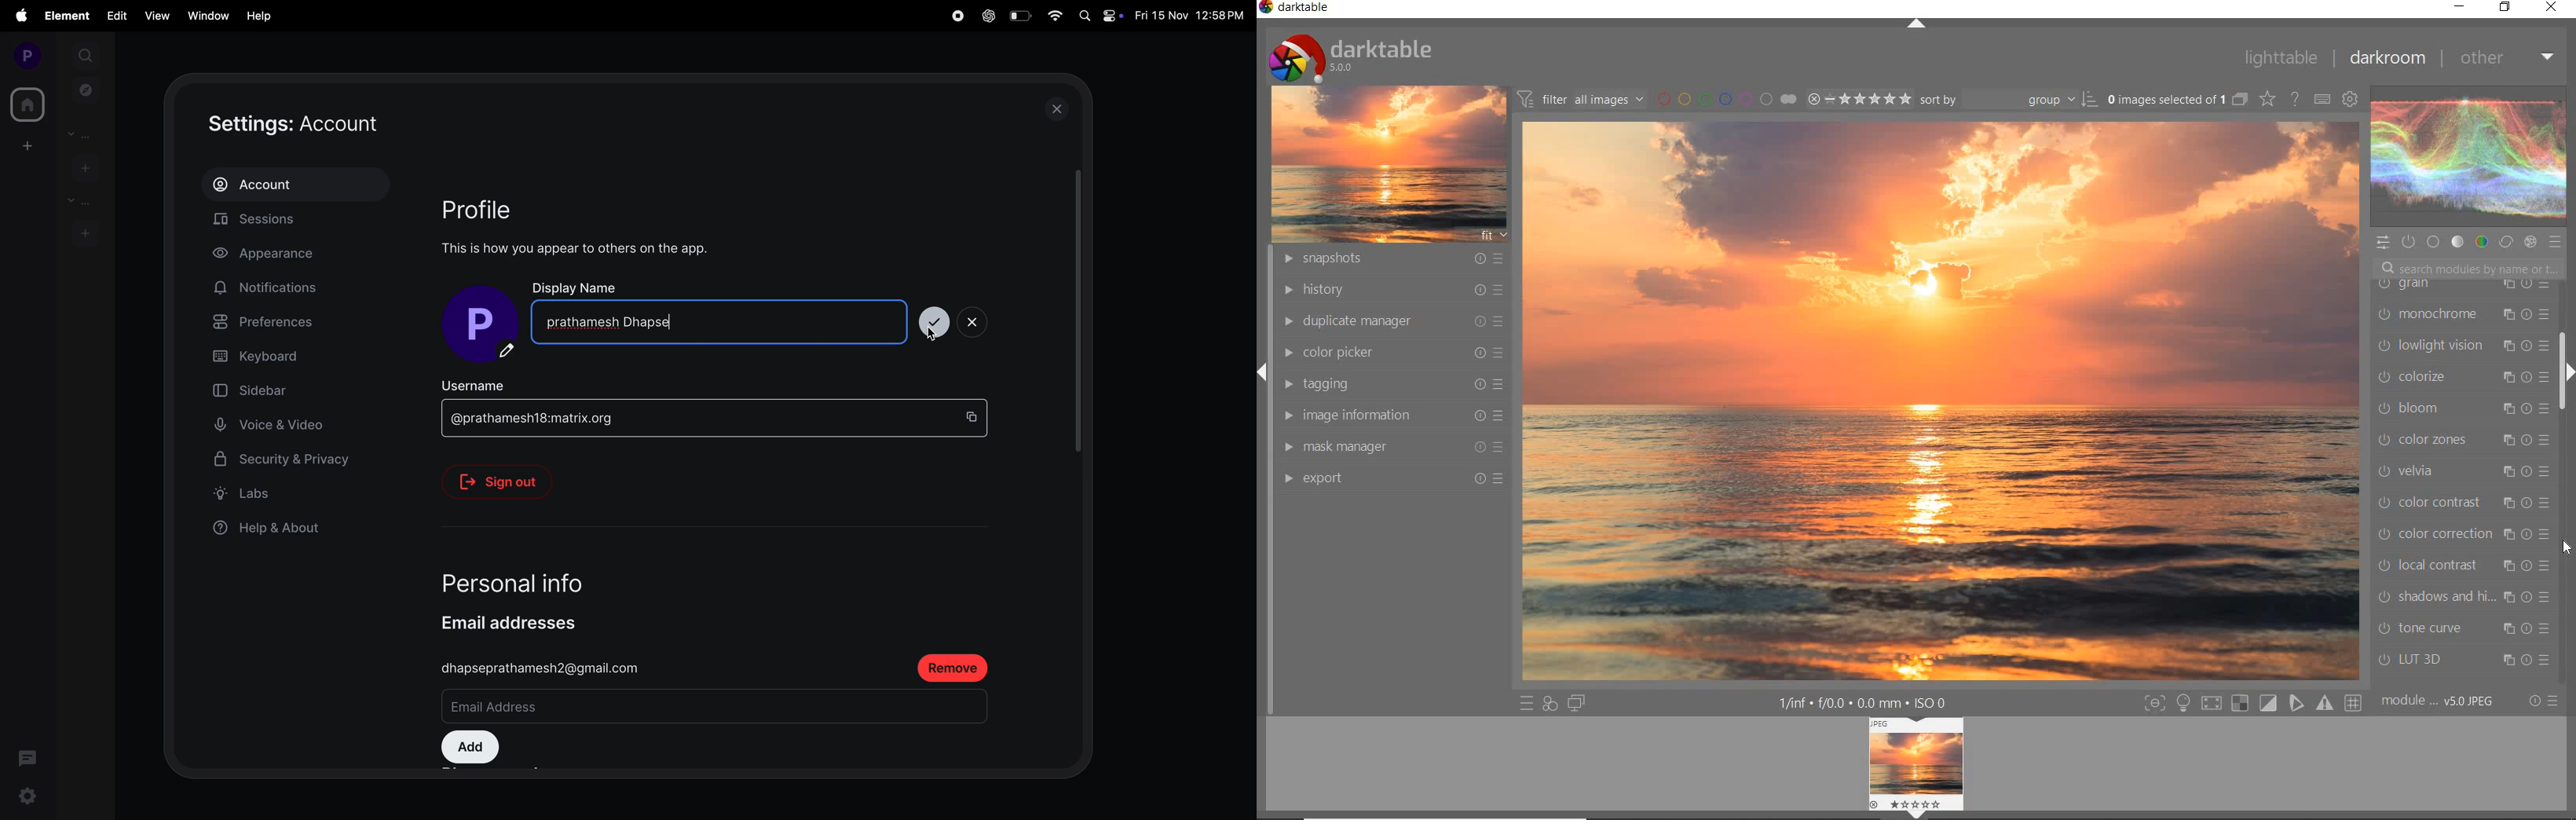 The width and height of the screenshot is (2576, 840). I want to click on explore, so click(86, 89).